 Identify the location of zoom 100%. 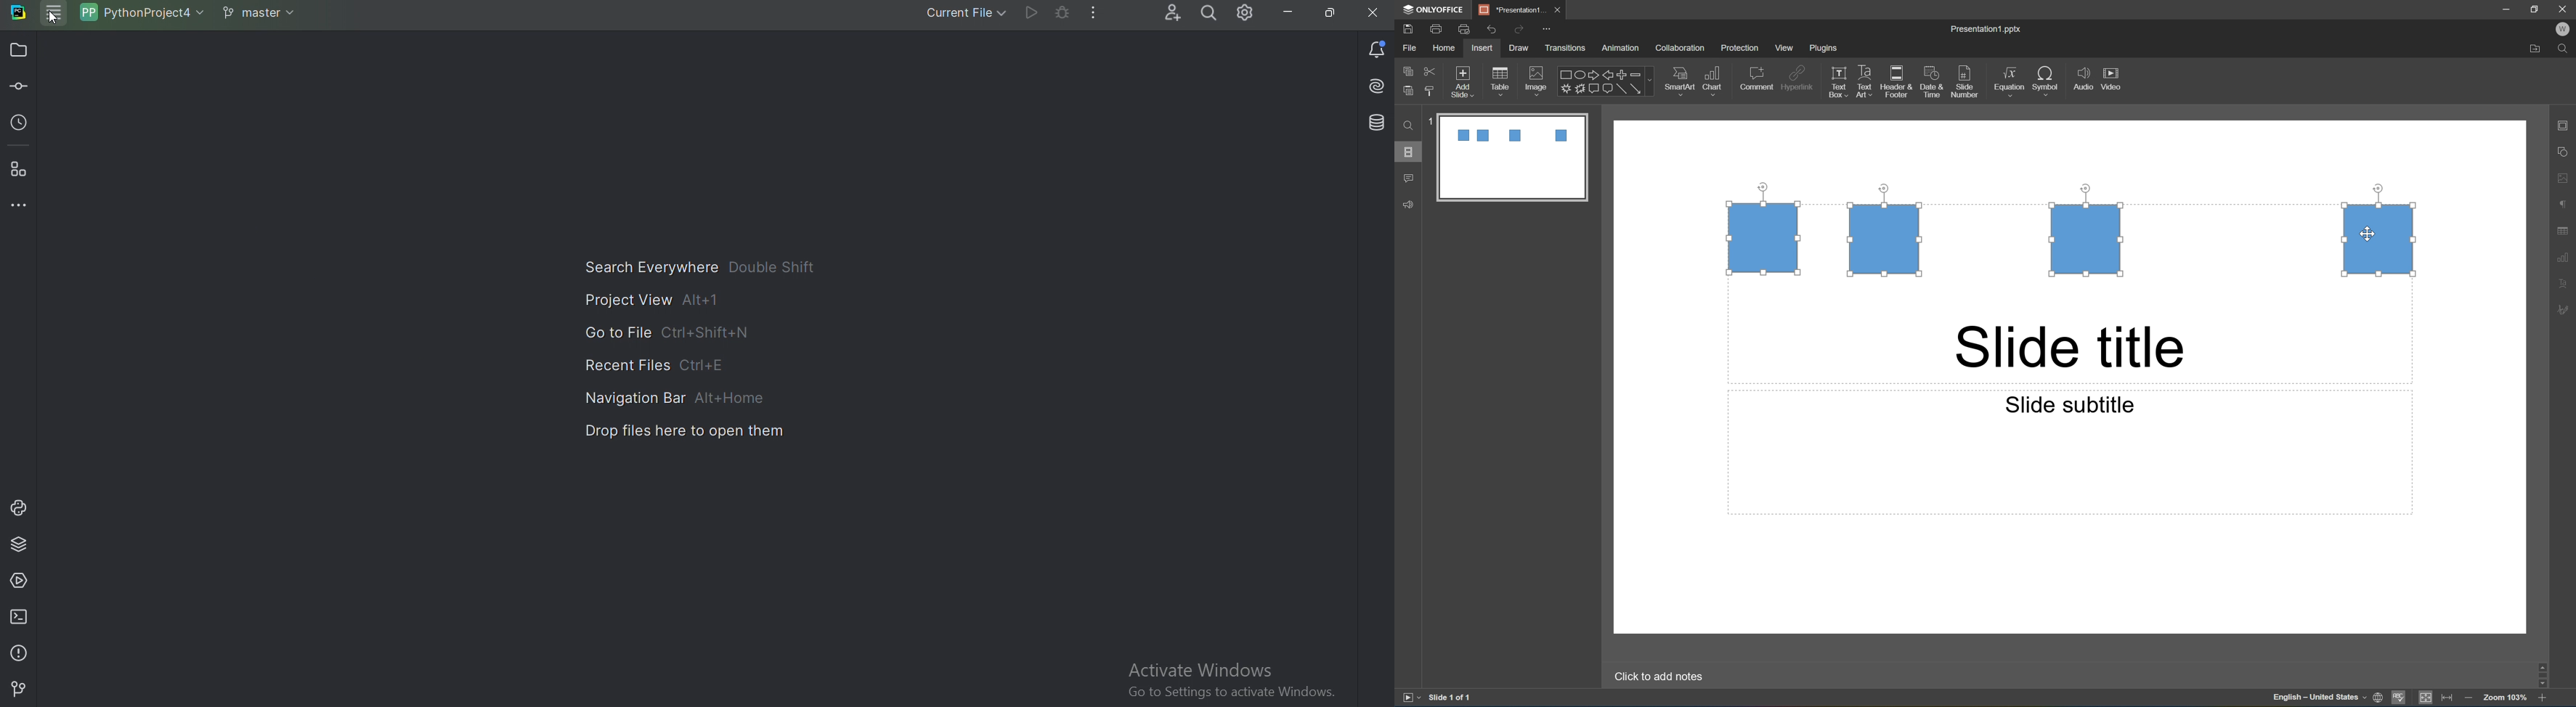
(2506, 699).